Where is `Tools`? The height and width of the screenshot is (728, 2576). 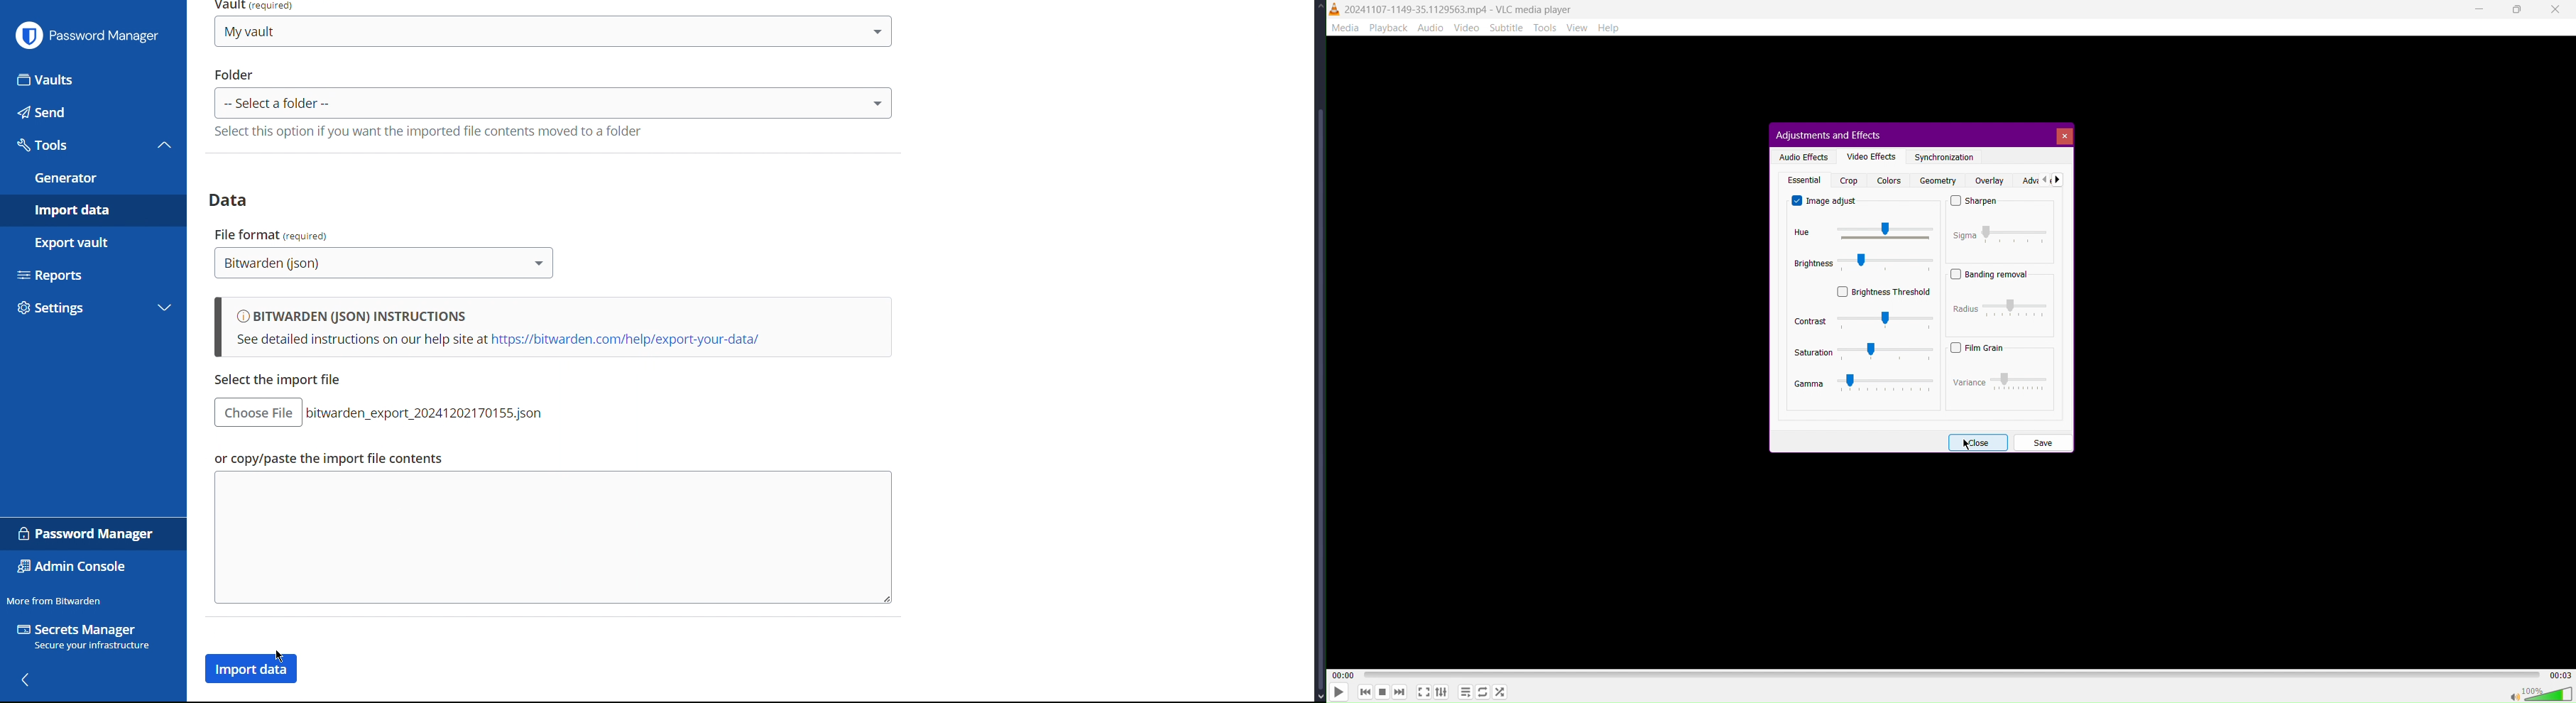
Tools is located at coordinates (75, 145).